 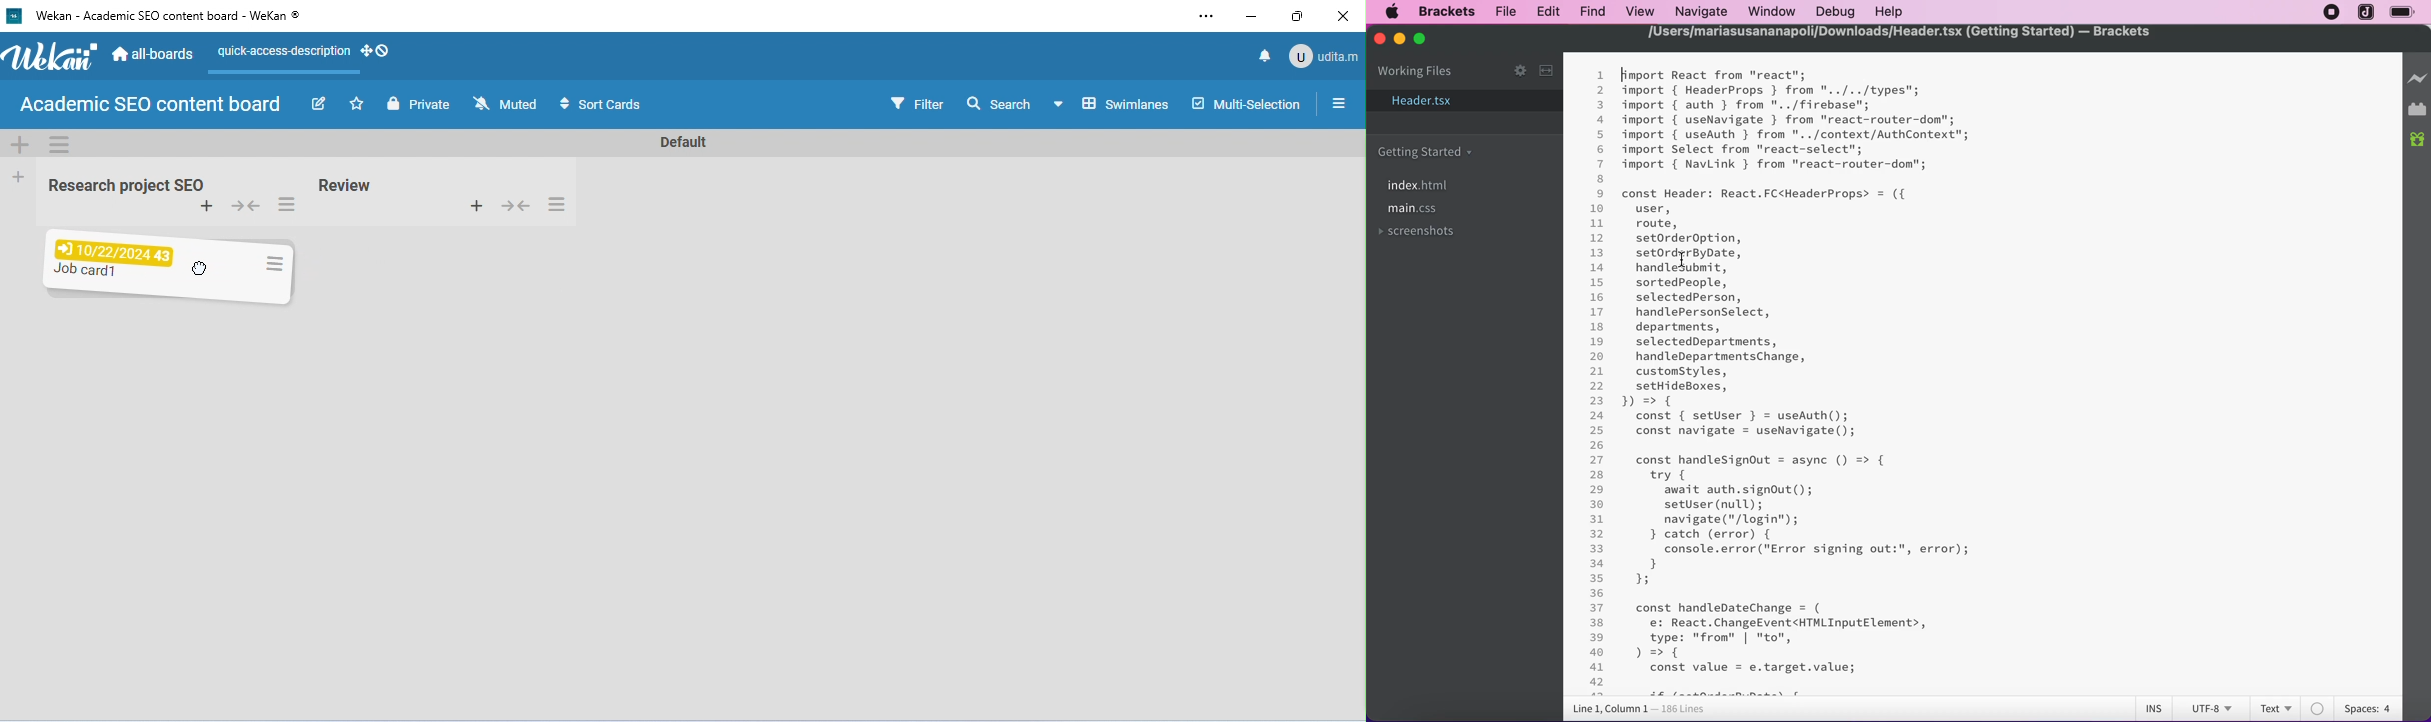 I want to click on list name : review, so click(x=346, y=185).